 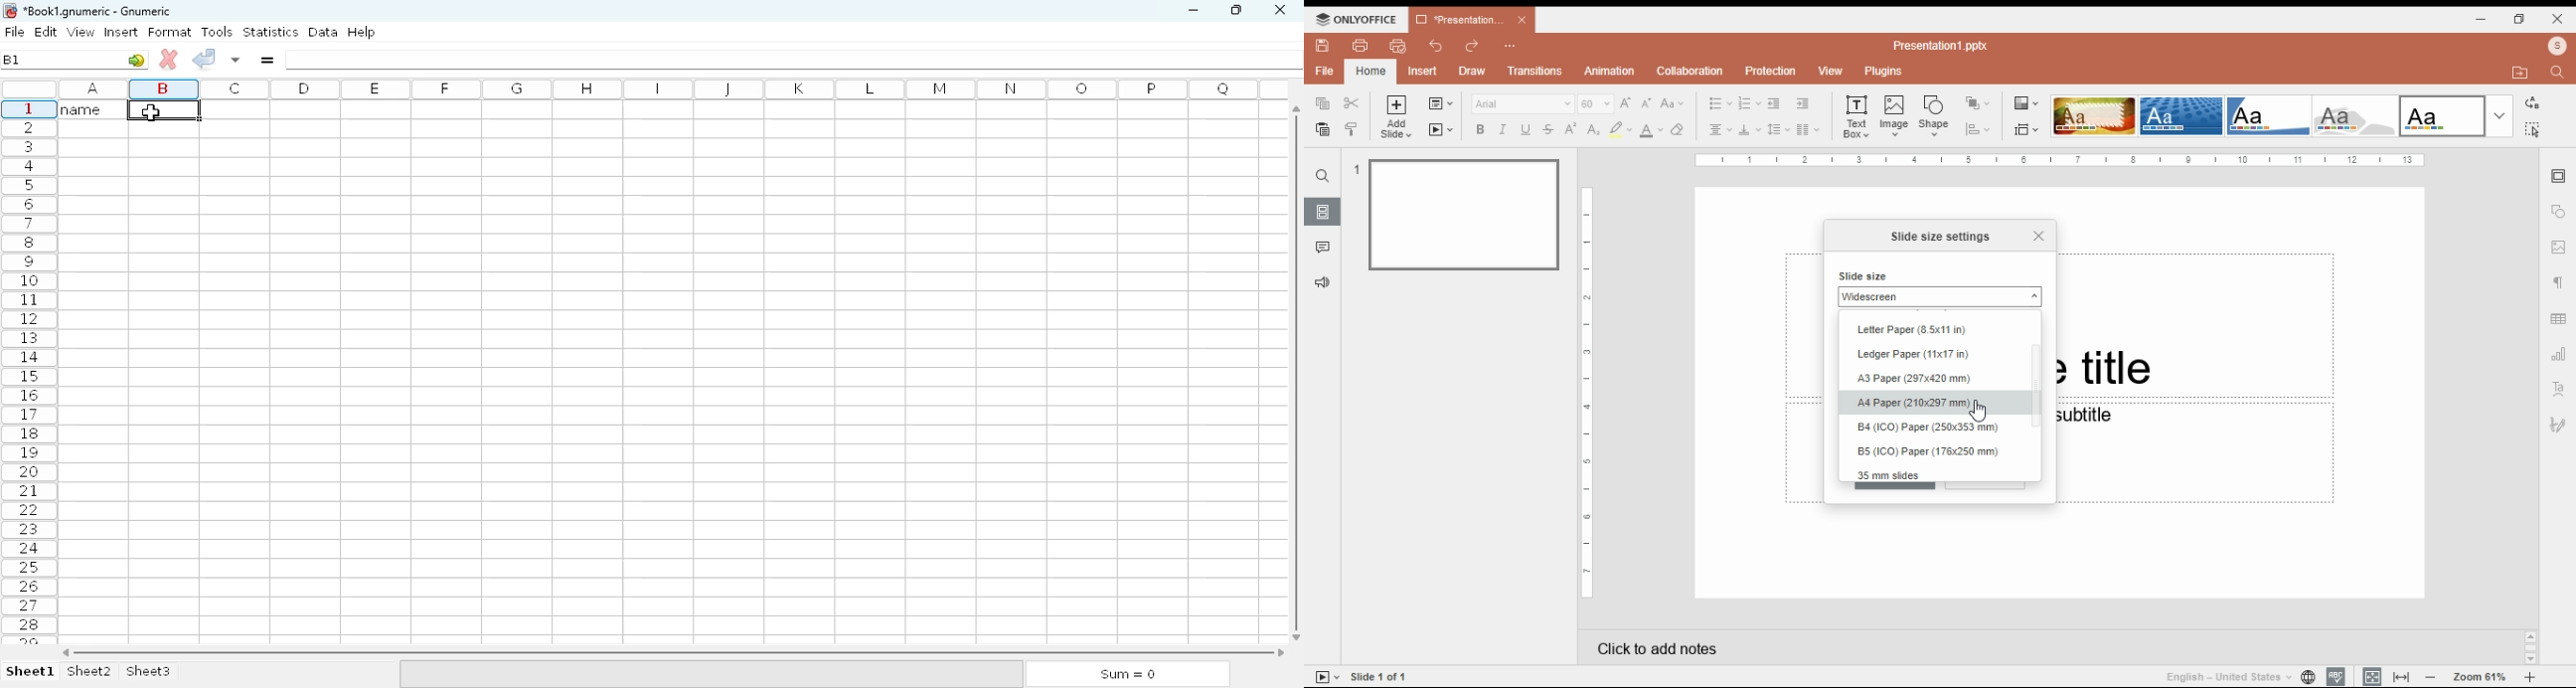 I want to click on cancel change, so click(x=169, y=59).